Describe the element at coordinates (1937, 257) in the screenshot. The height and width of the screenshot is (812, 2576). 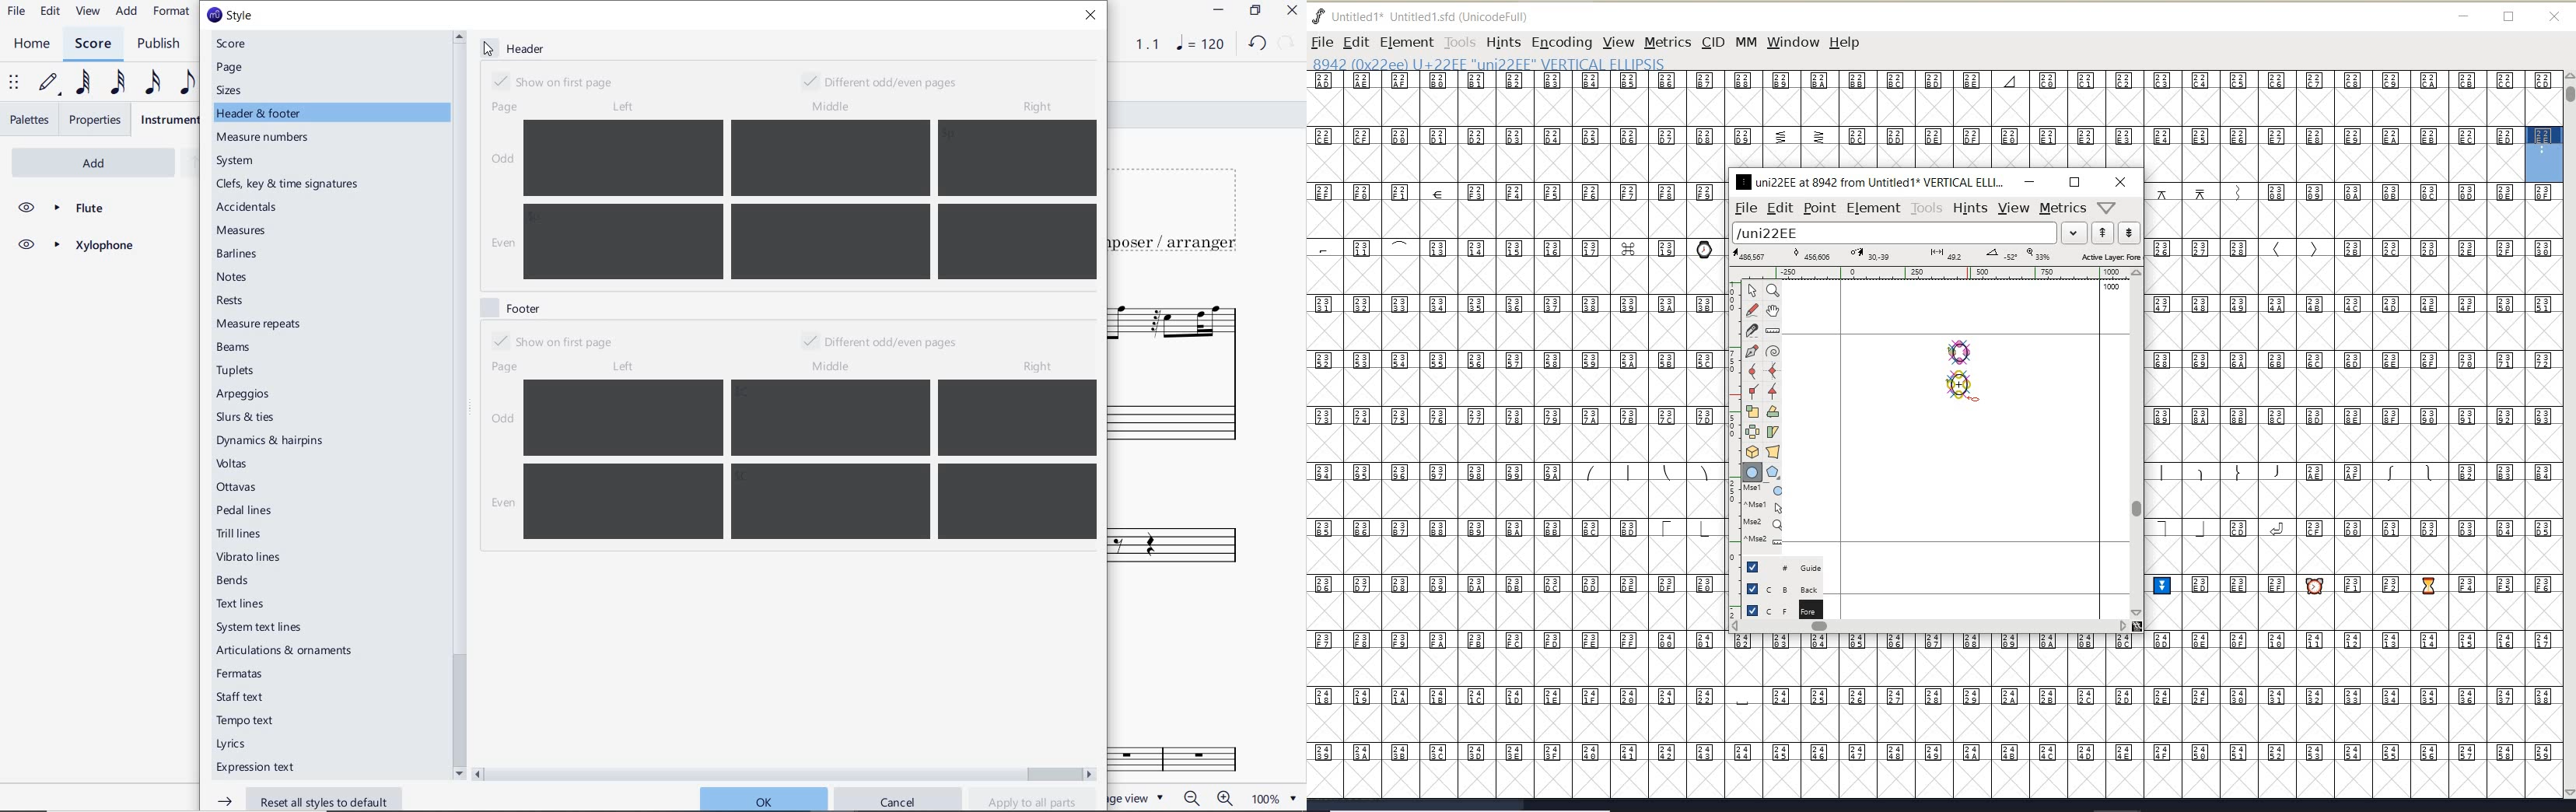
I see `active layer` at that location.